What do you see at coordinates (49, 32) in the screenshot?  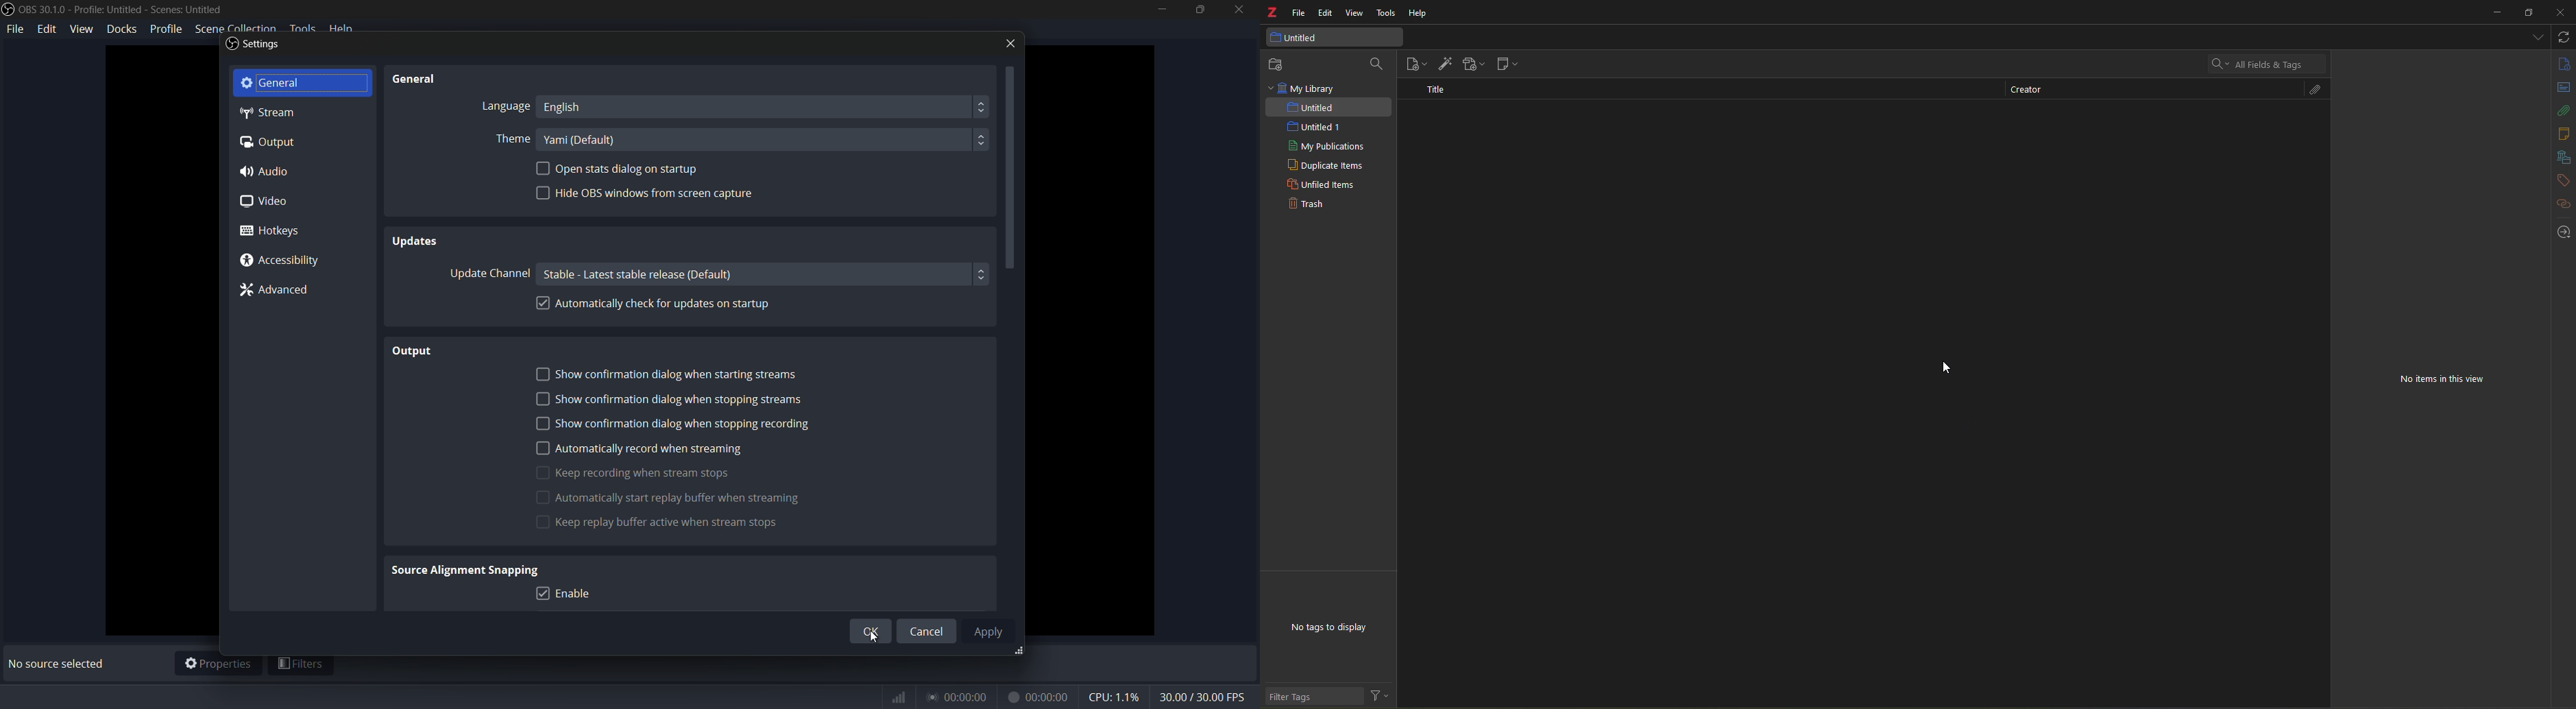 I see `edit` at bounding box center [49, 32].